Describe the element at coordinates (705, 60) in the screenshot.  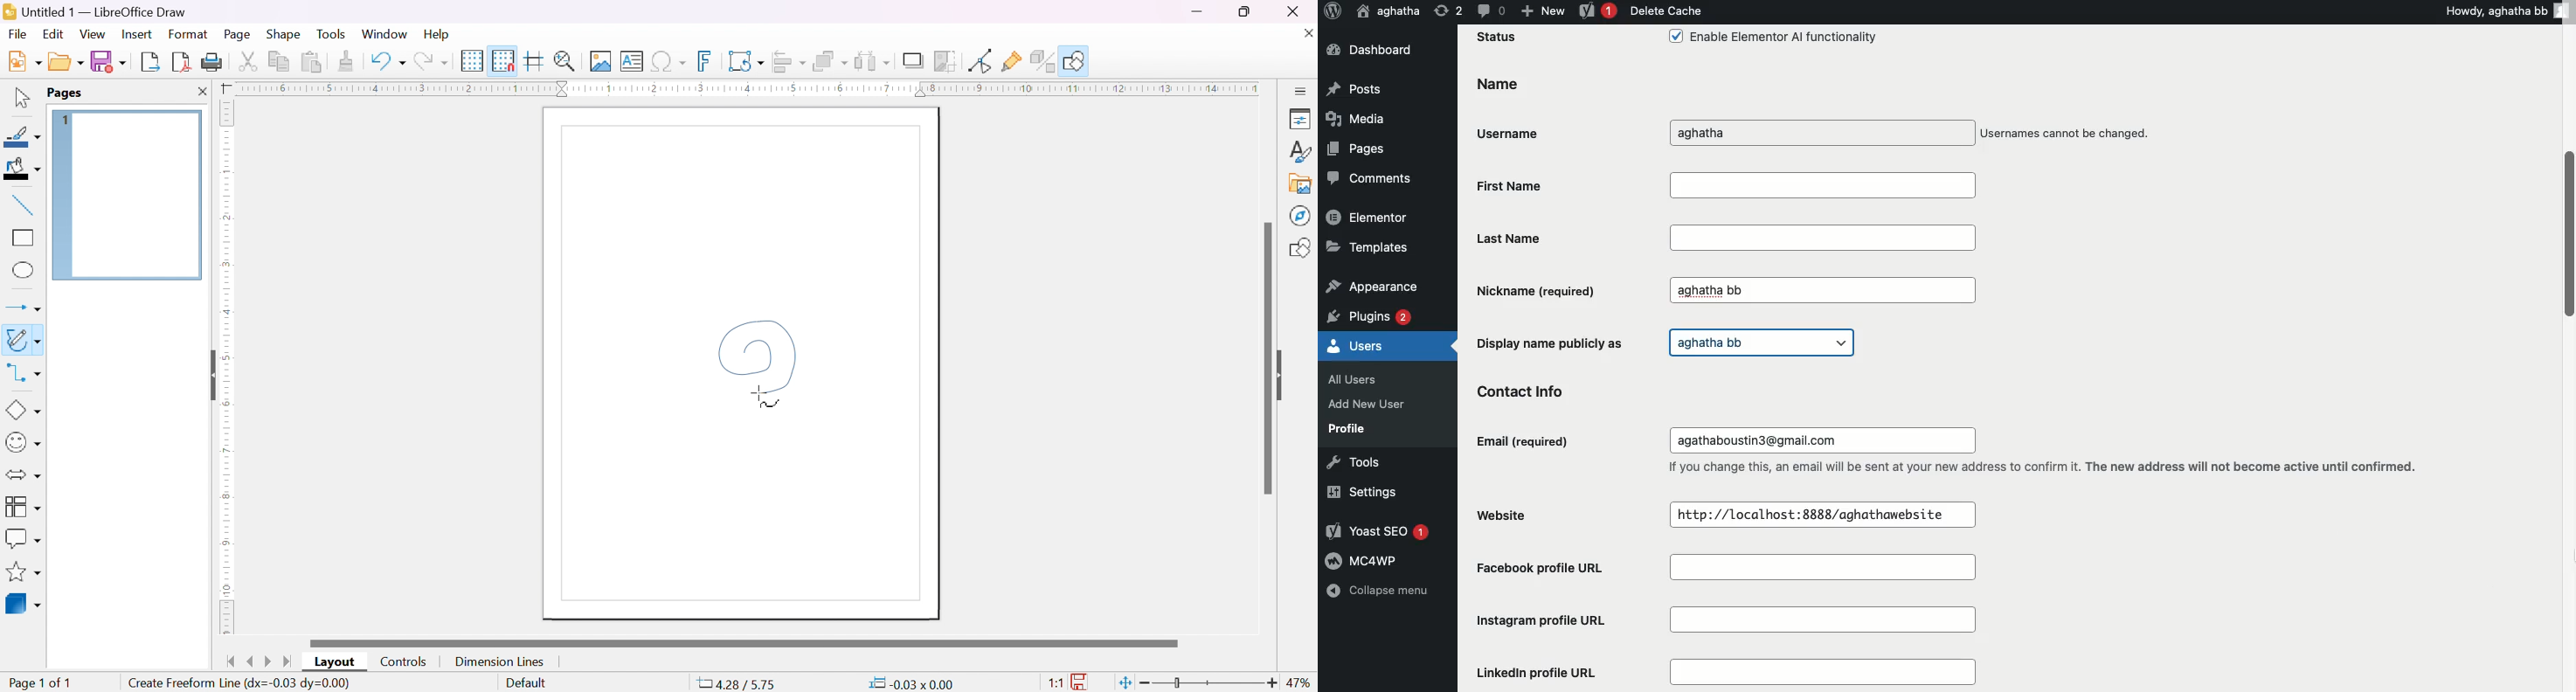
I see `insert fontwork text` at that location.